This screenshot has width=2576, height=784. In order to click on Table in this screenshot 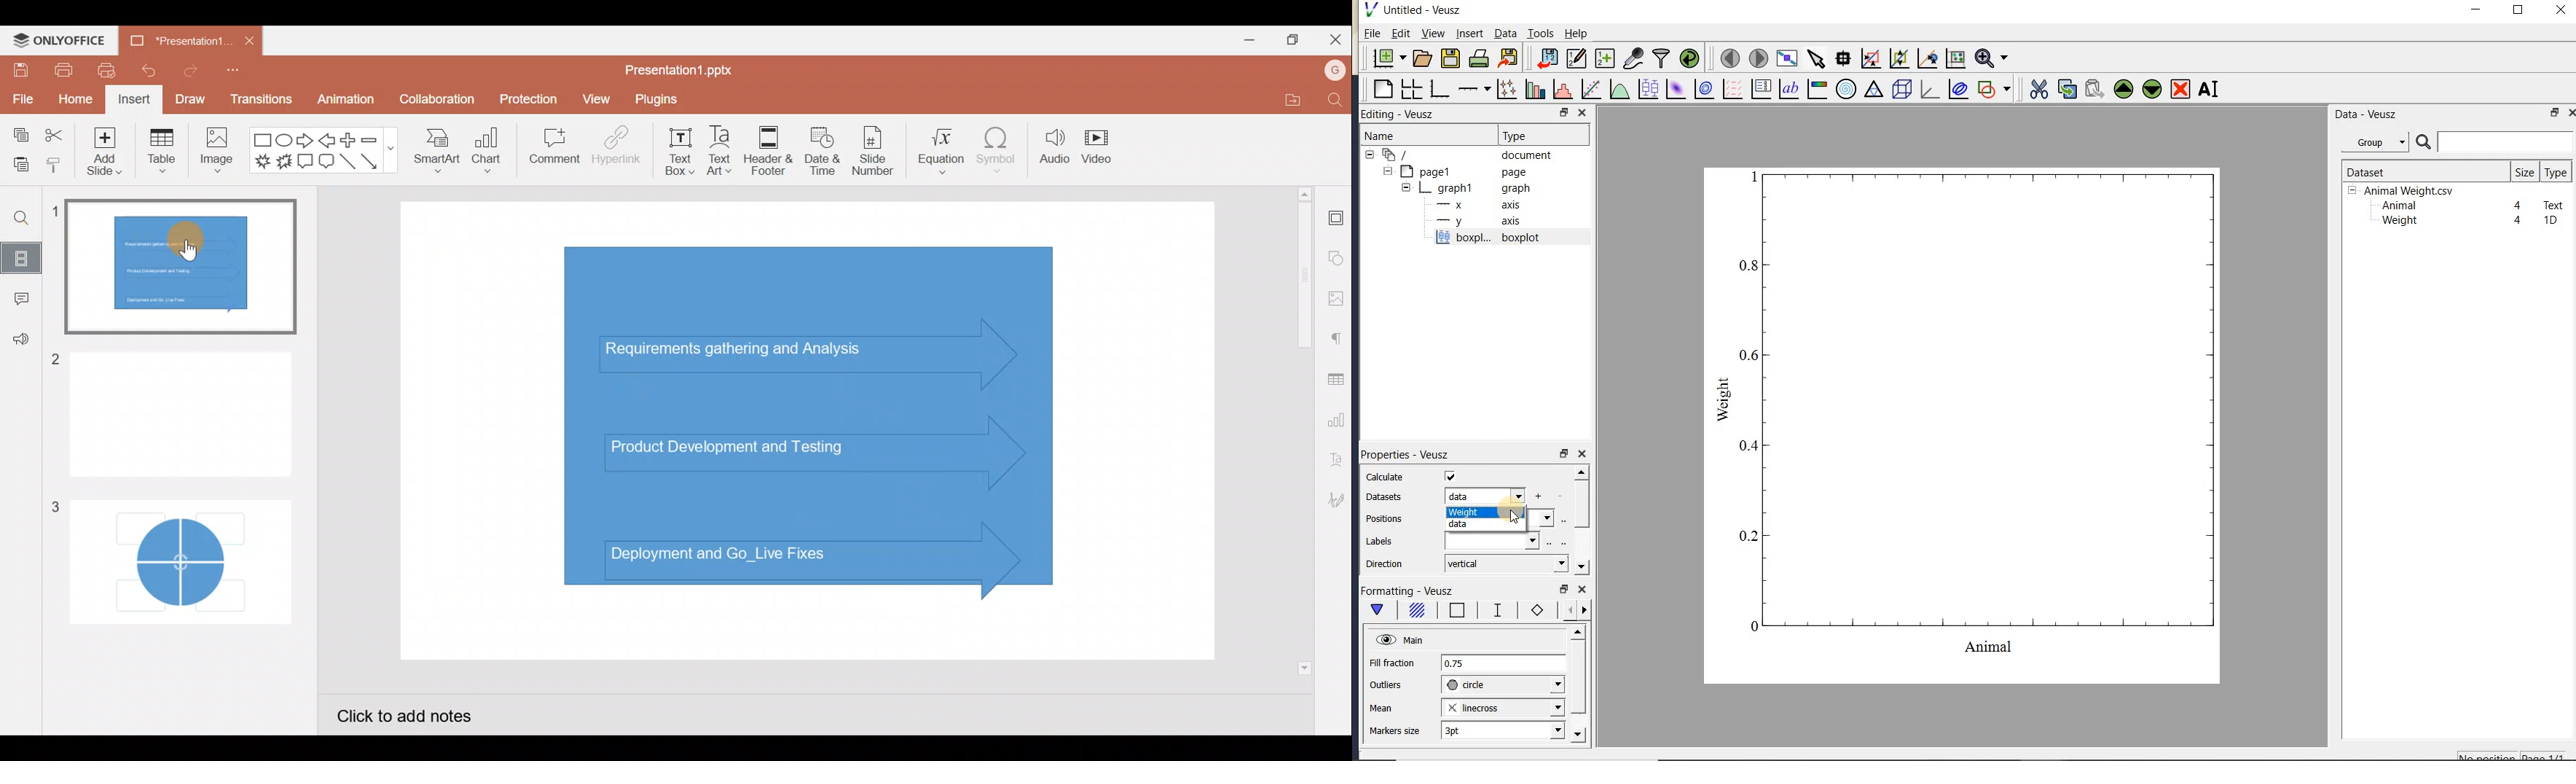, I will do `click(161, 154)`.